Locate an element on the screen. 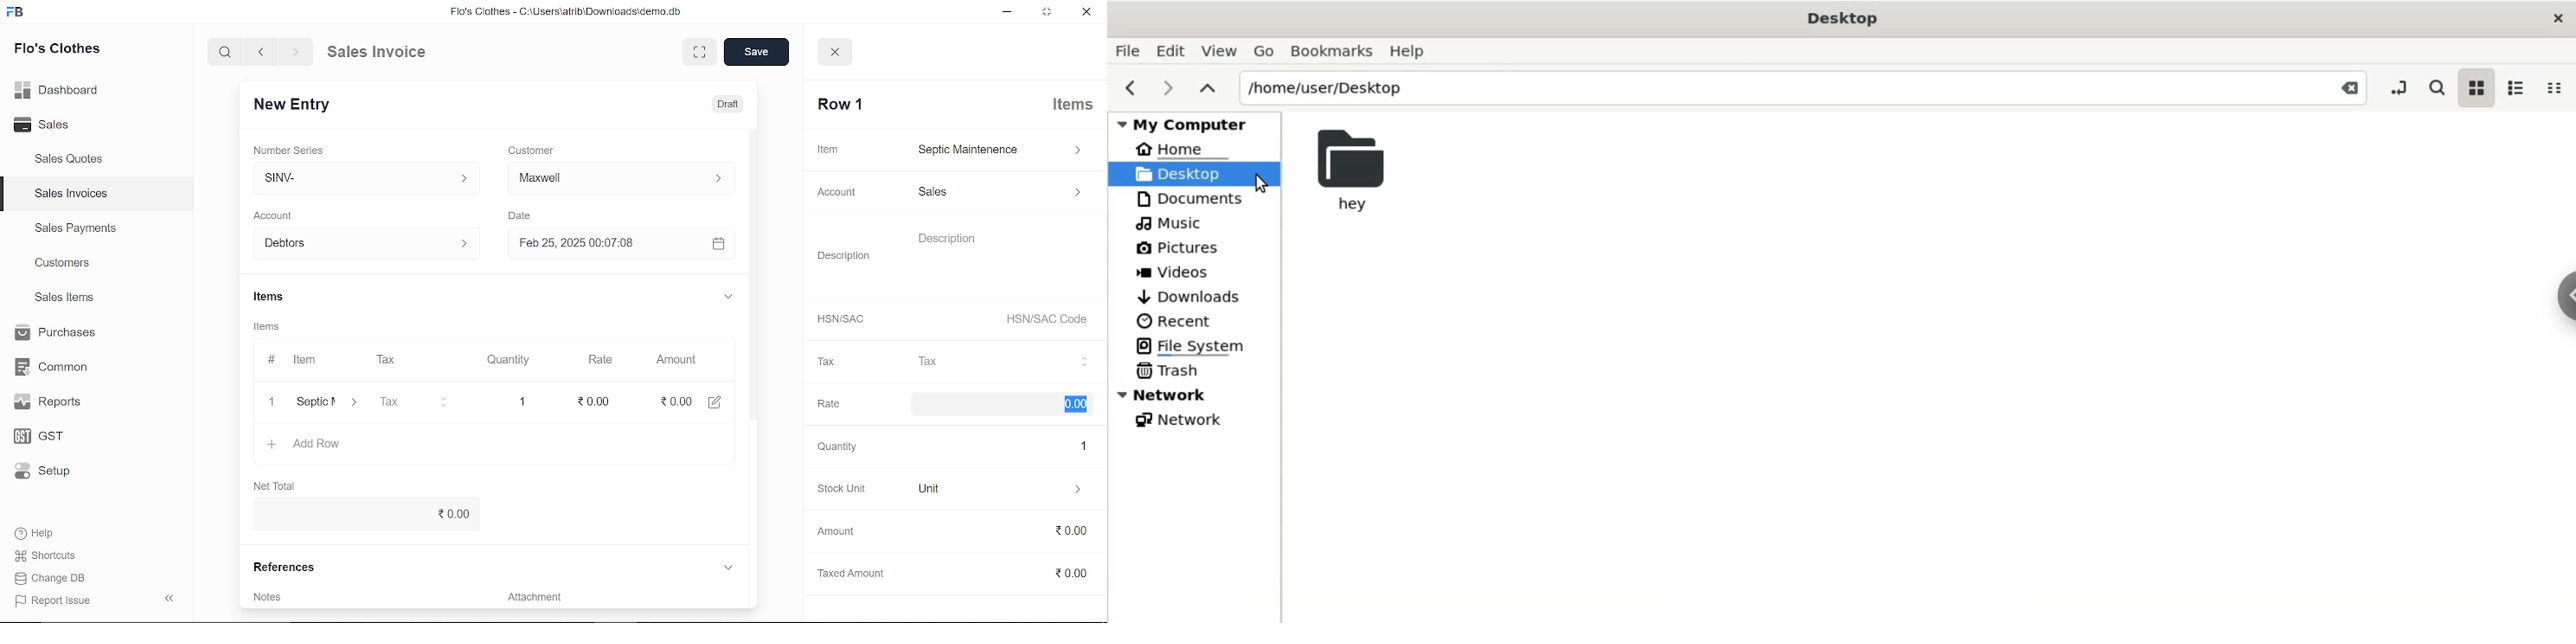 The height and width of the screenshot is (644, 2576). Reports is located at coordinates (52, 402).